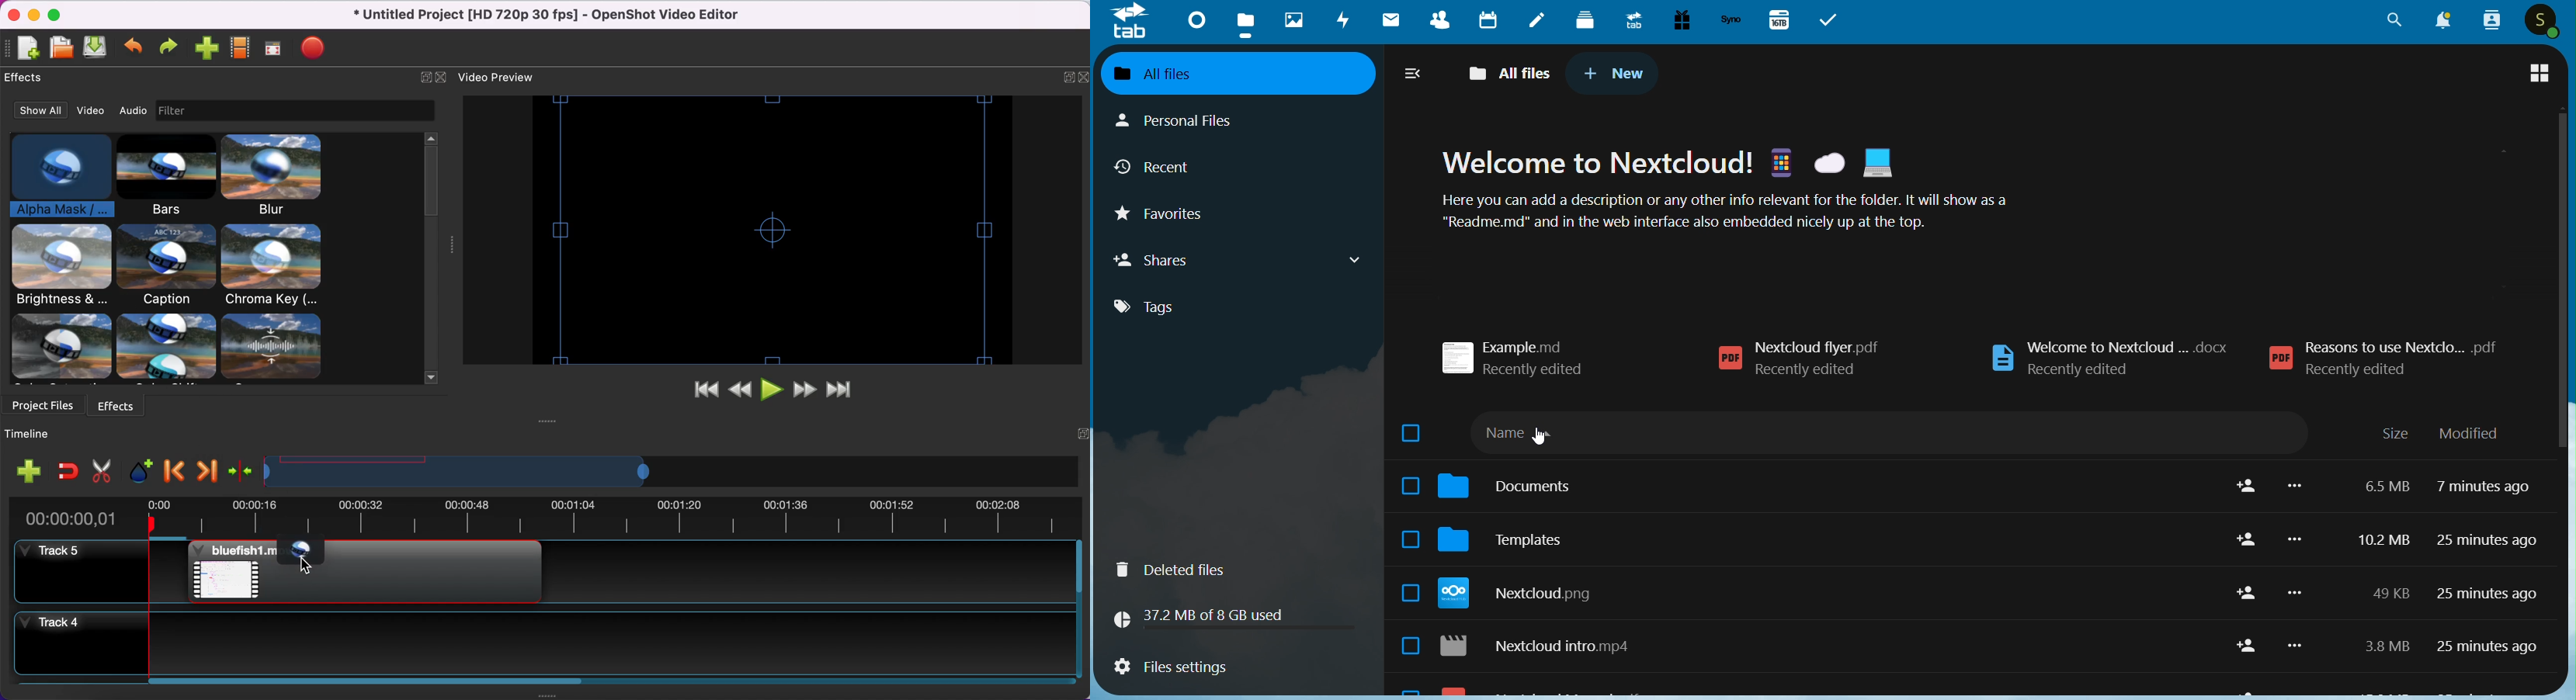 The width and height of the screenshot is (2576, 700). What do you see at coordinates (1241, 72) in the screenshot?
I see `All Files` at bounding box center [1241, 72].